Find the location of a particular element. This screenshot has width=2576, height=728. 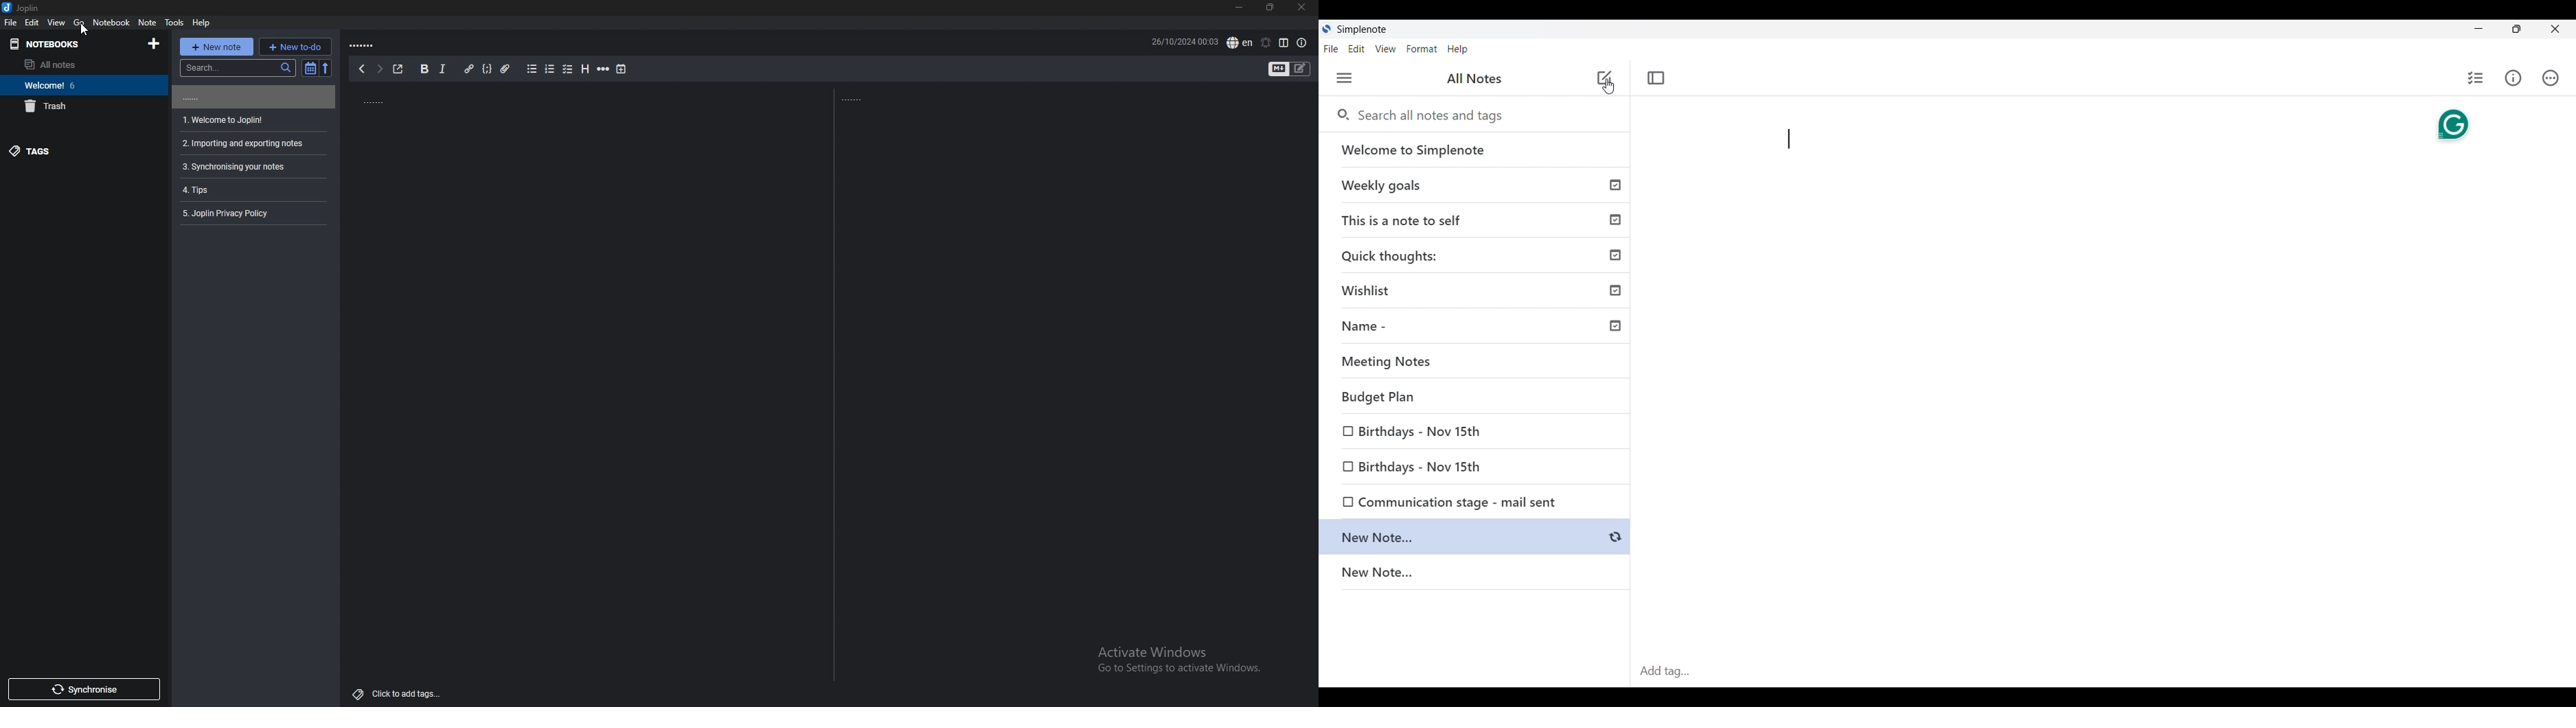

set alarm is located at coordinates (1266, 43).